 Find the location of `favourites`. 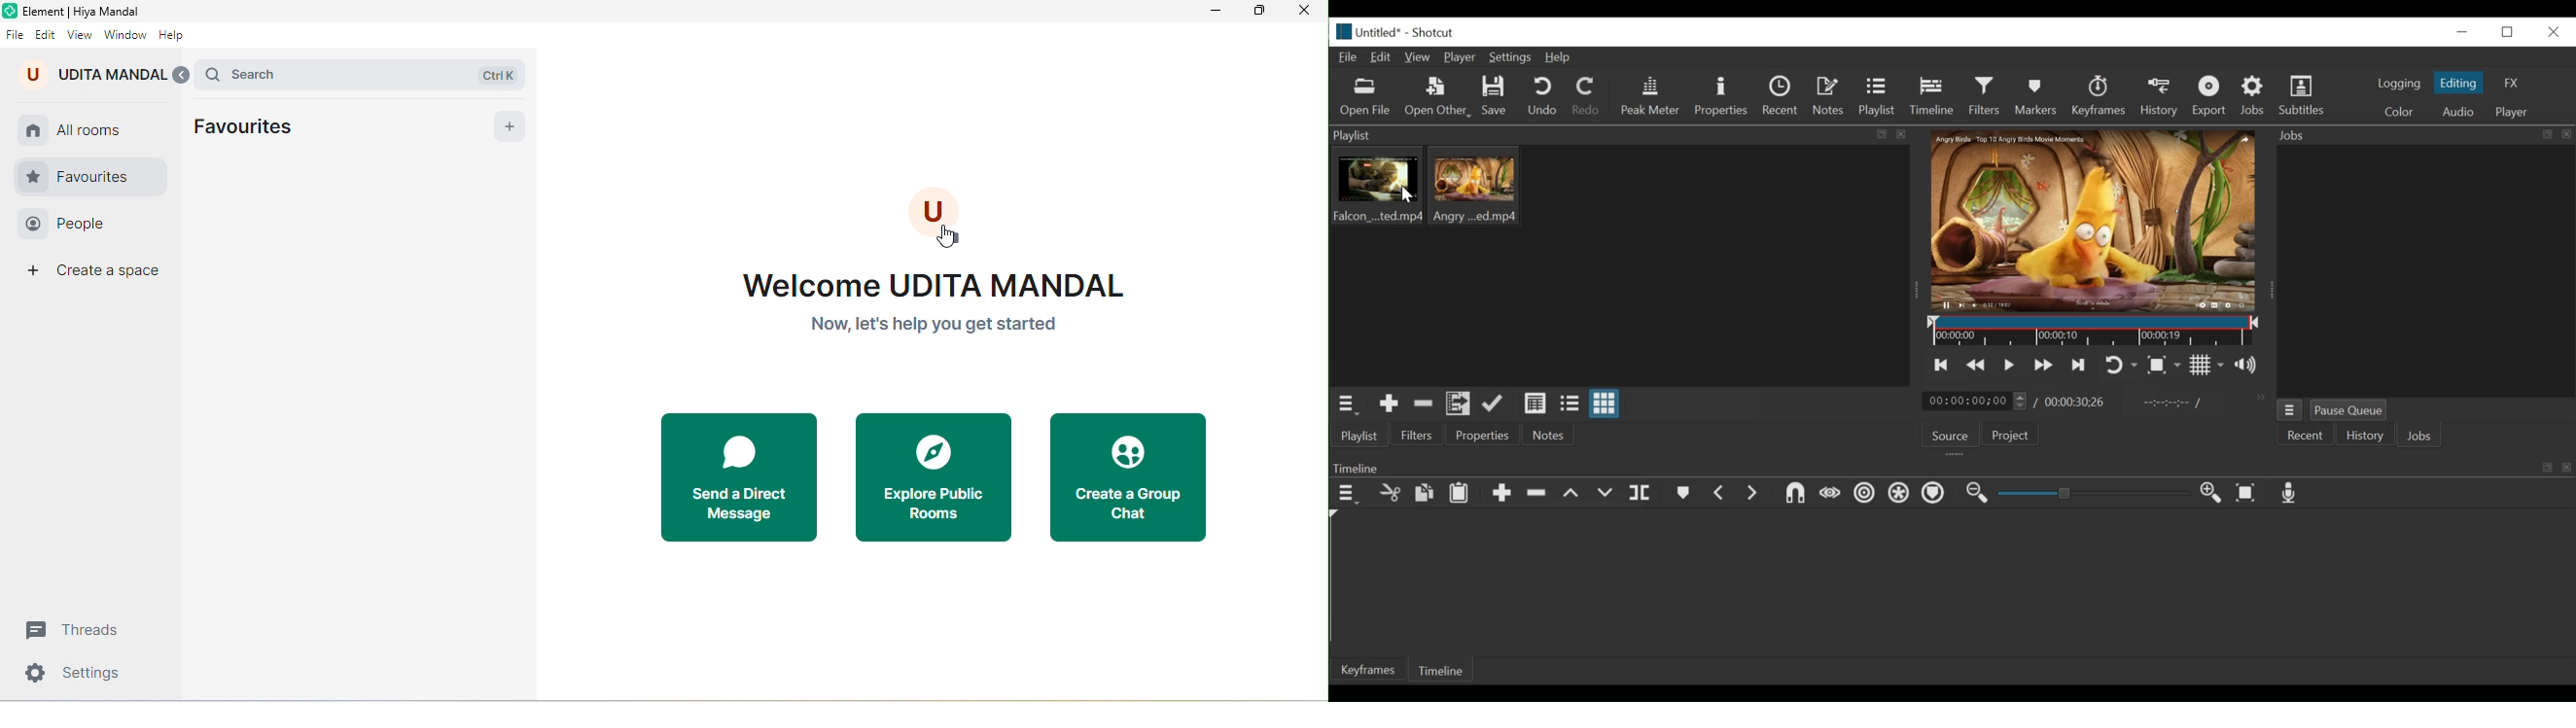

favourites is located at coordinates (253, 128).